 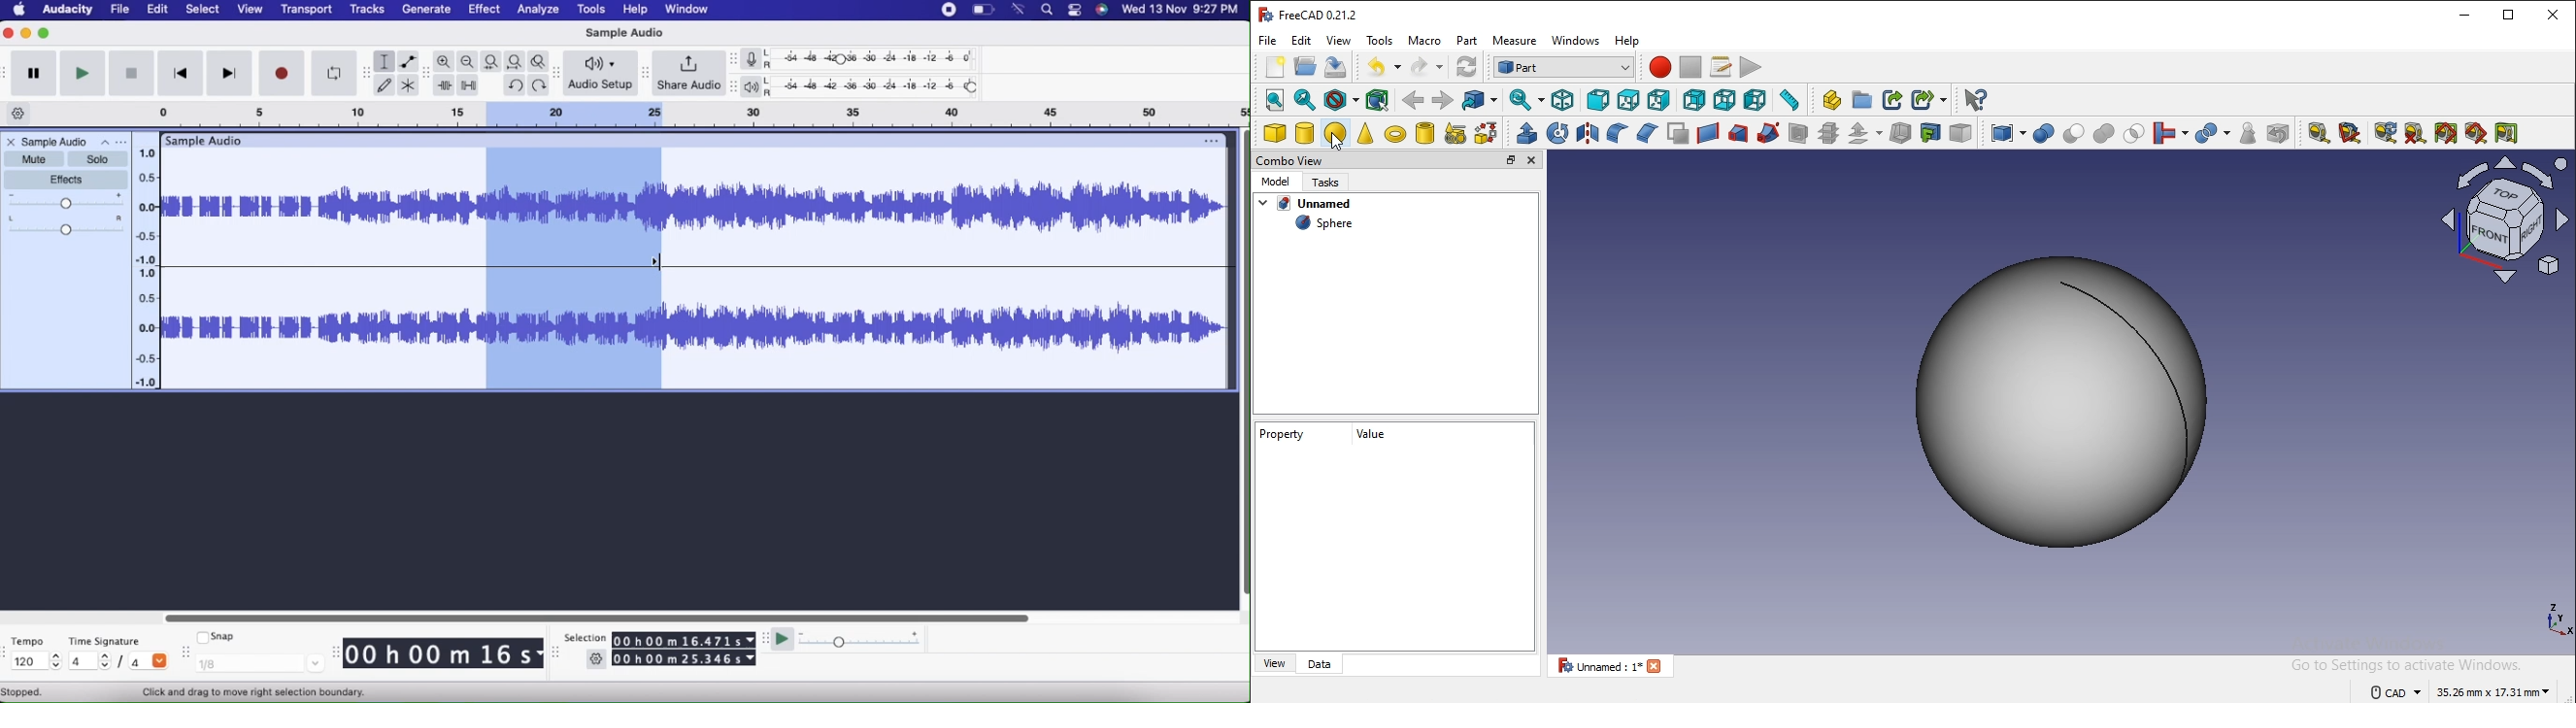 What do you see at coordinates (1861, 134) in the screenshot?
I see `offset` at bounding box center [1861, 134].